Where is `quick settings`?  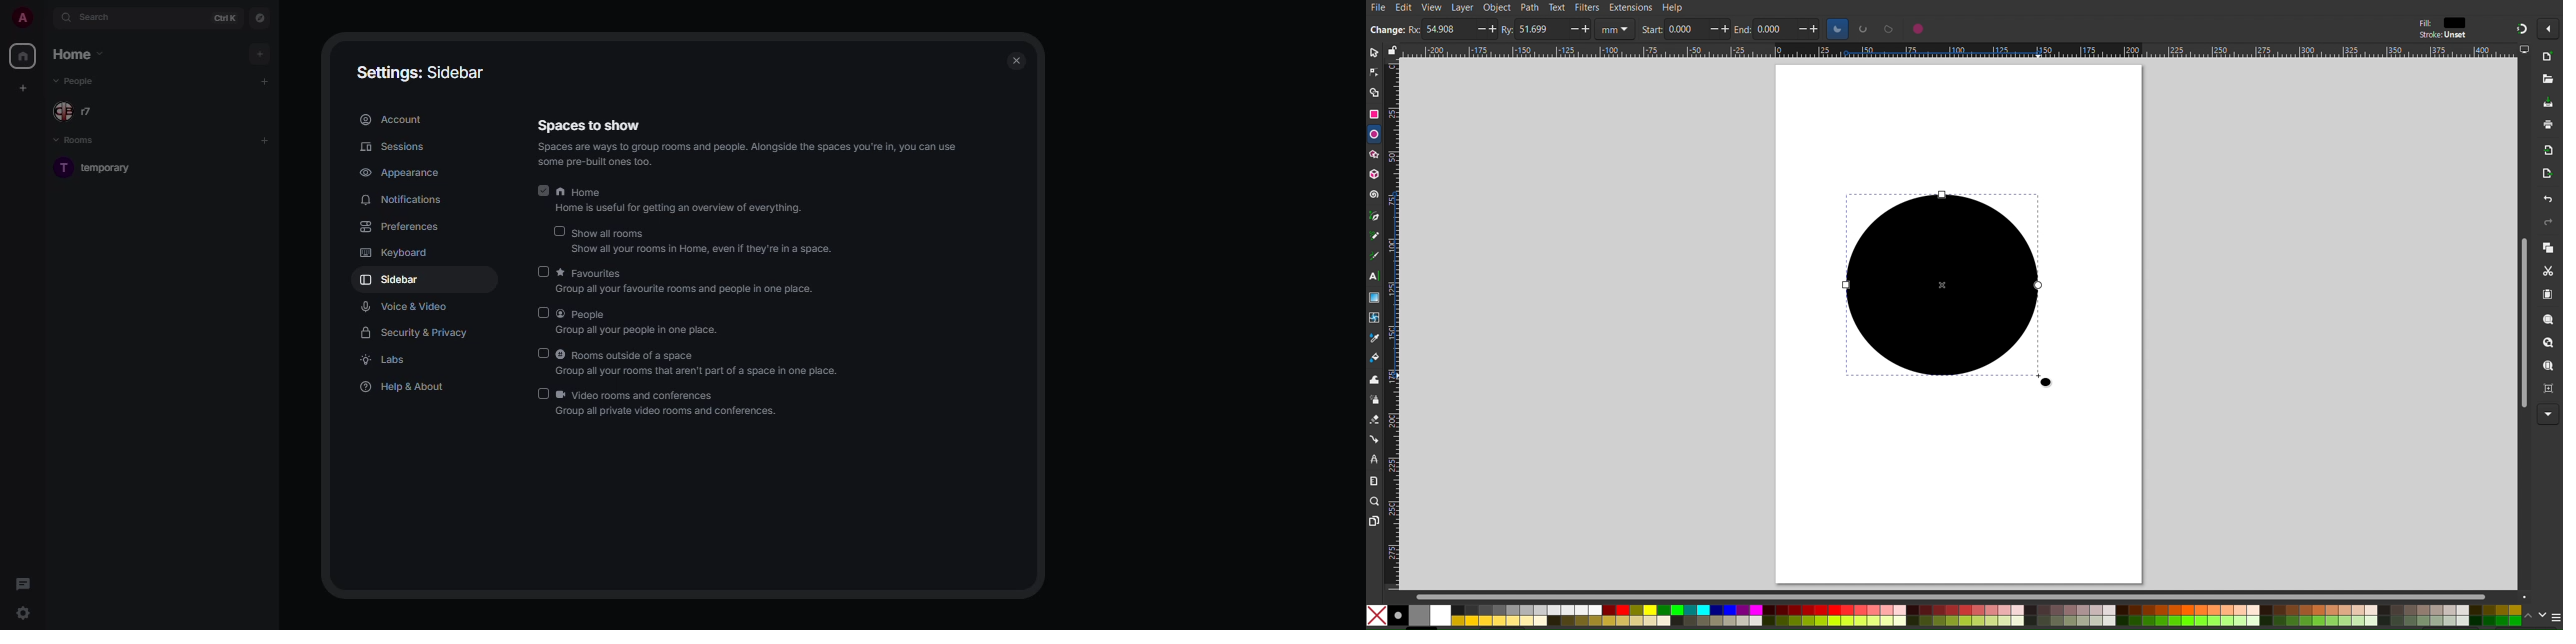 quick settings is located at coordinates (23, 612).